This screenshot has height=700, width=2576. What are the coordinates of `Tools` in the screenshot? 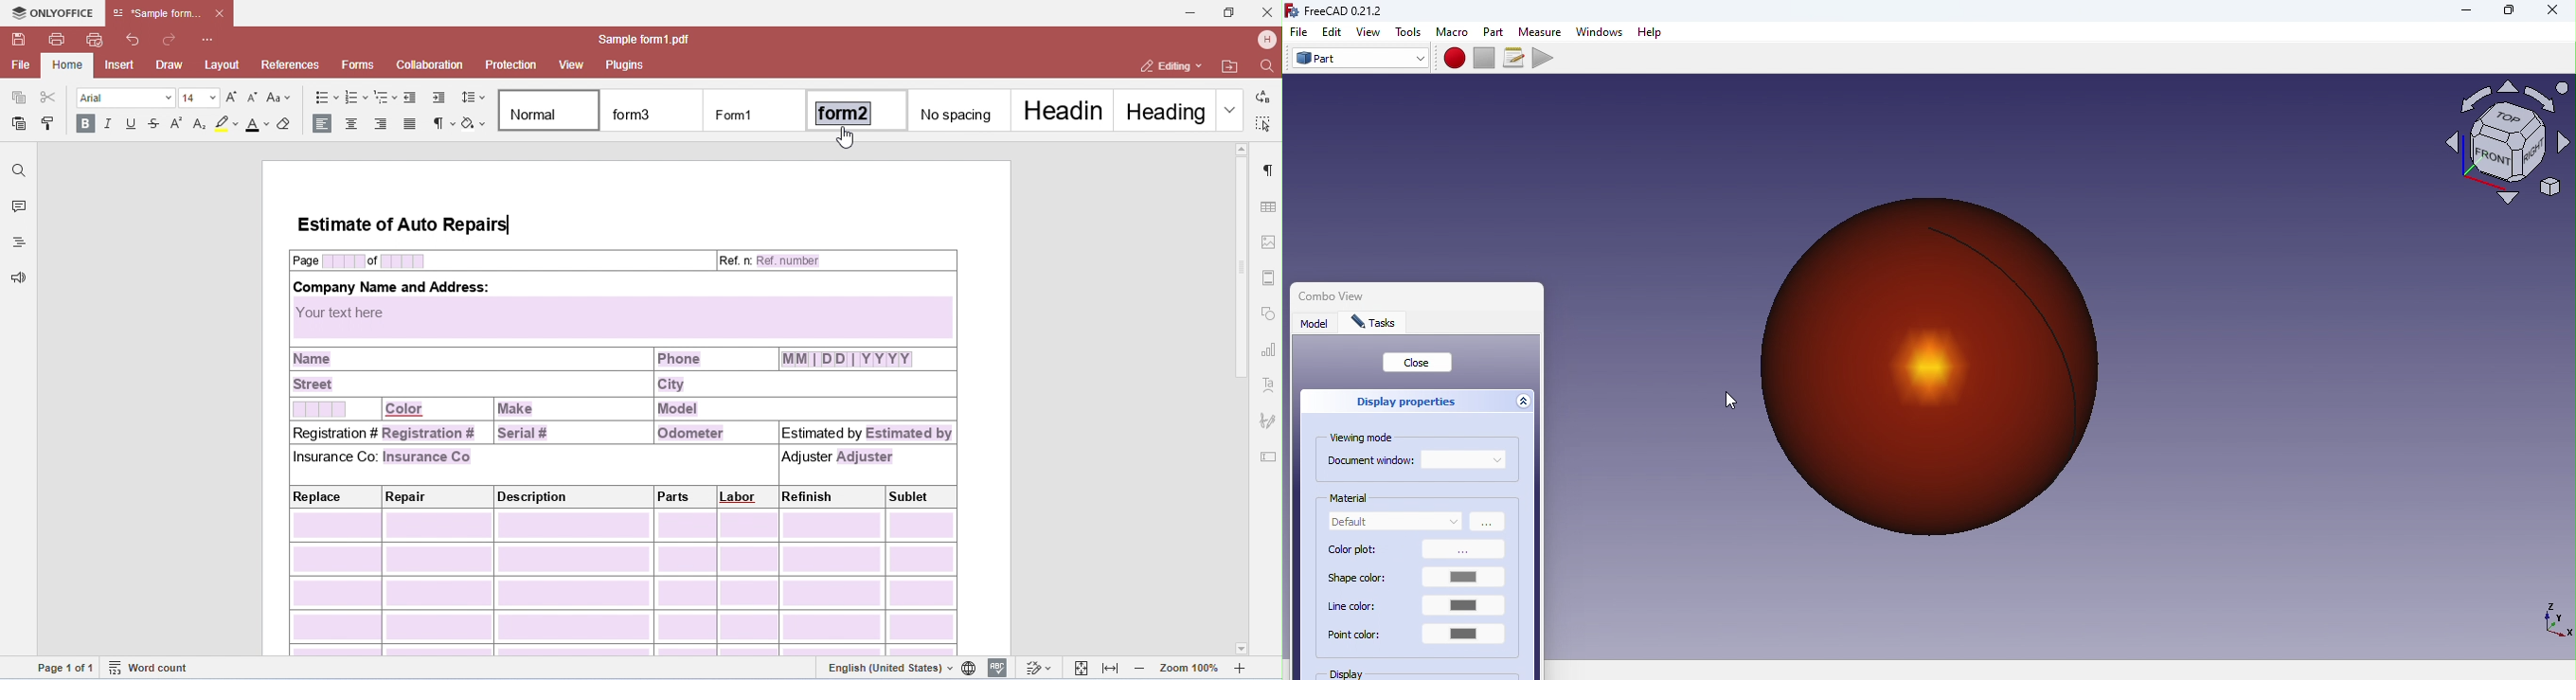 It's located at (1409, 32).